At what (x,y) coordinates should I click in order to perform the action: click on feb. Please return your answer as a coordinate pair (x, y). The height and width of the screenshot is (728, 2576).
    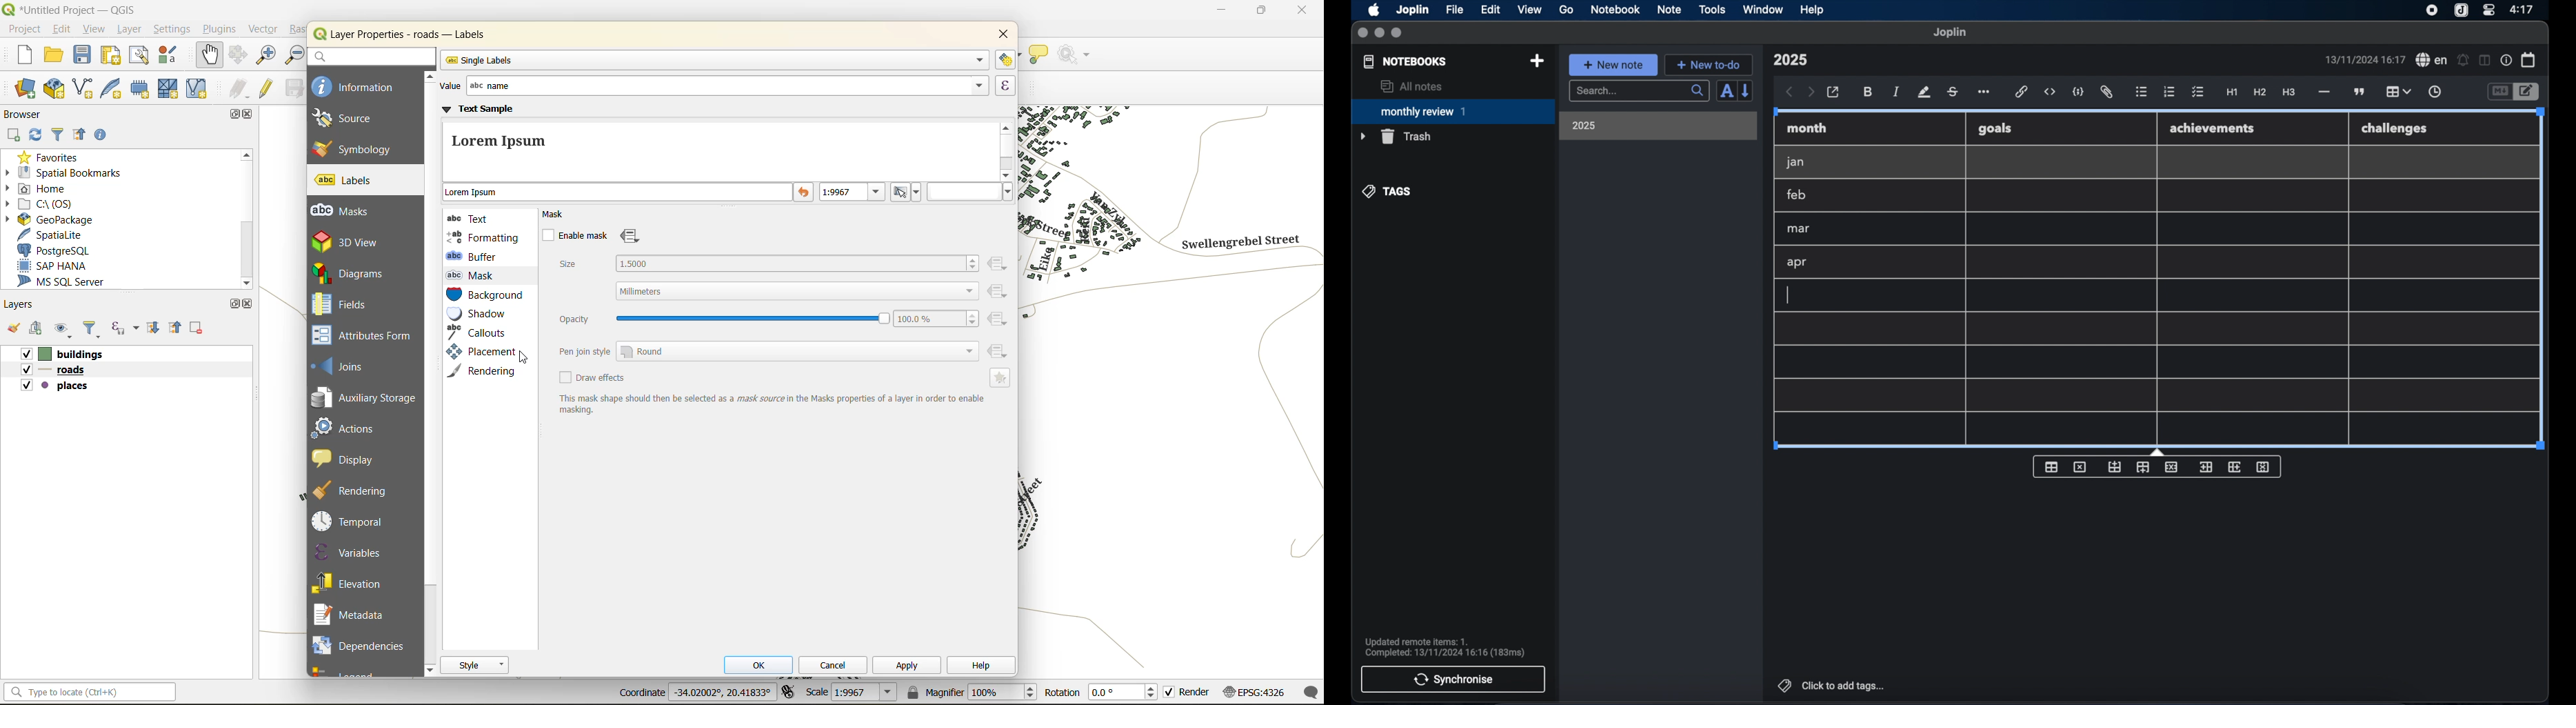
    Looking at the image, I should click on (1798, 195).